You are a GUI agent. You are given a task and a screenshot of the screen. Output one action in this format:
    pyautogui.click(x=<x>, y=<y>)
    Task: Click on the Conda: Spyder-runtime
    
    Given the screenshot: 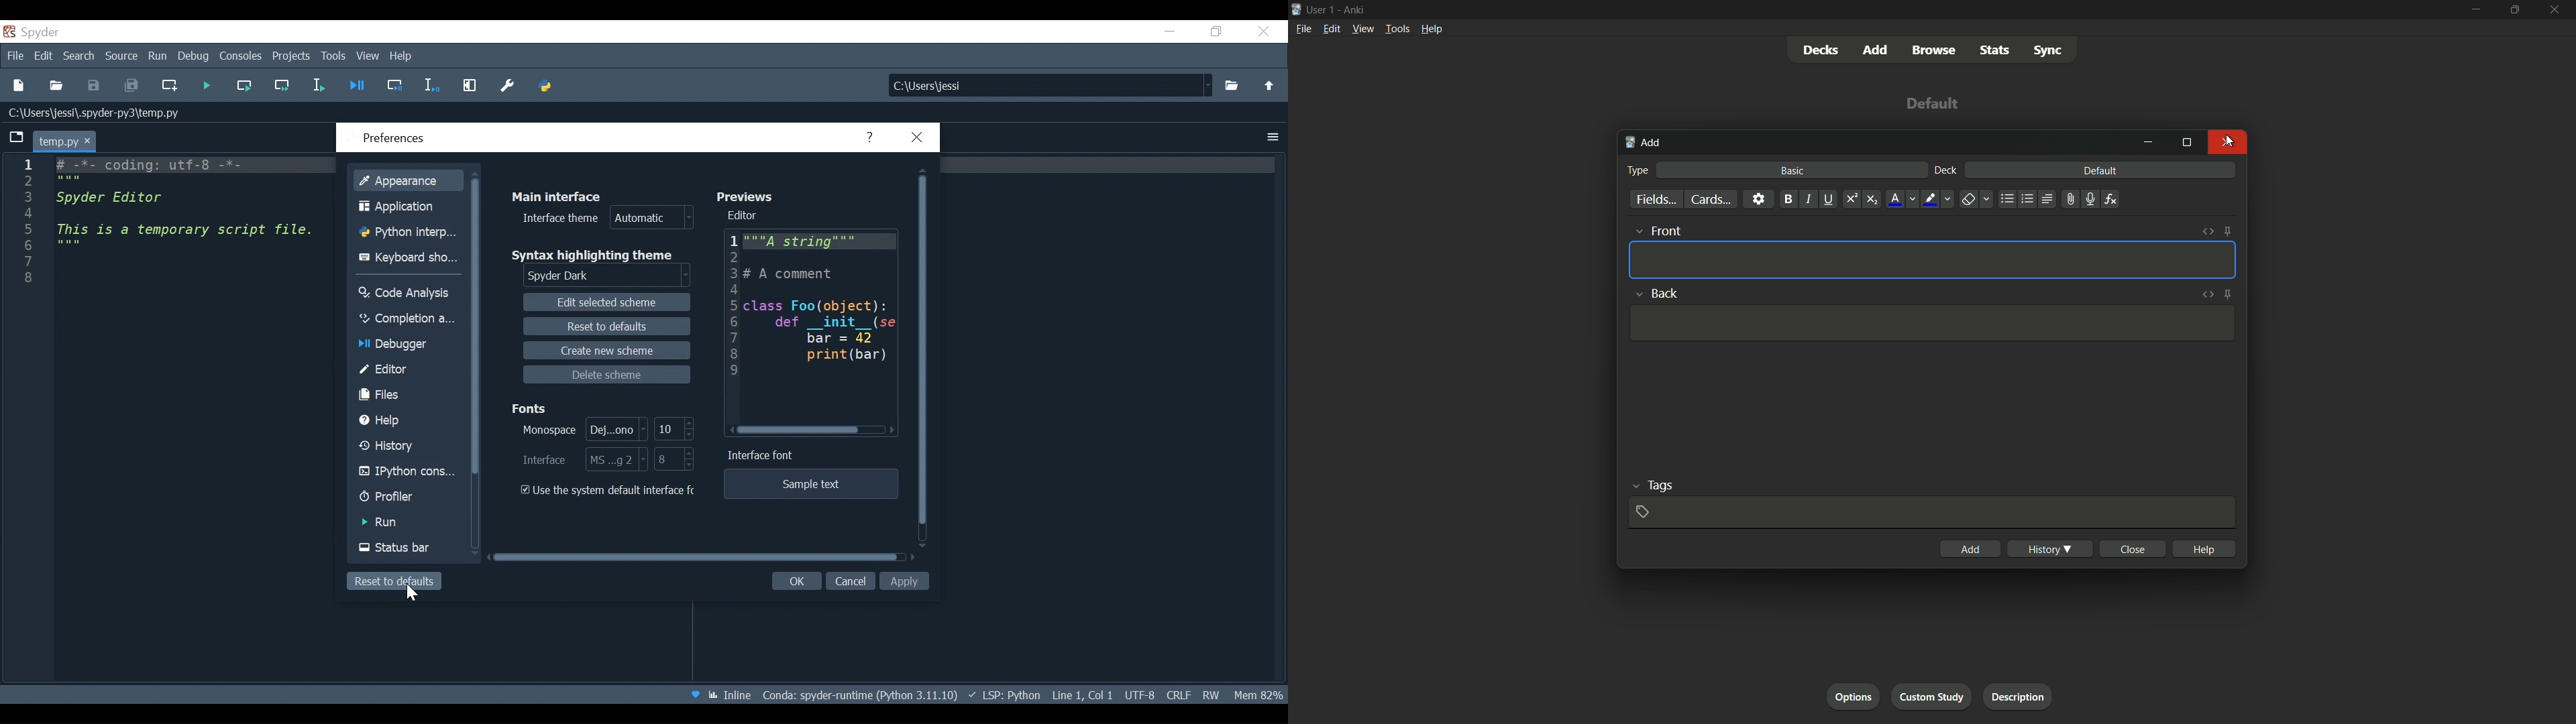 What is the action you would take?
    pyautogui.click(x=859, y=695)
    